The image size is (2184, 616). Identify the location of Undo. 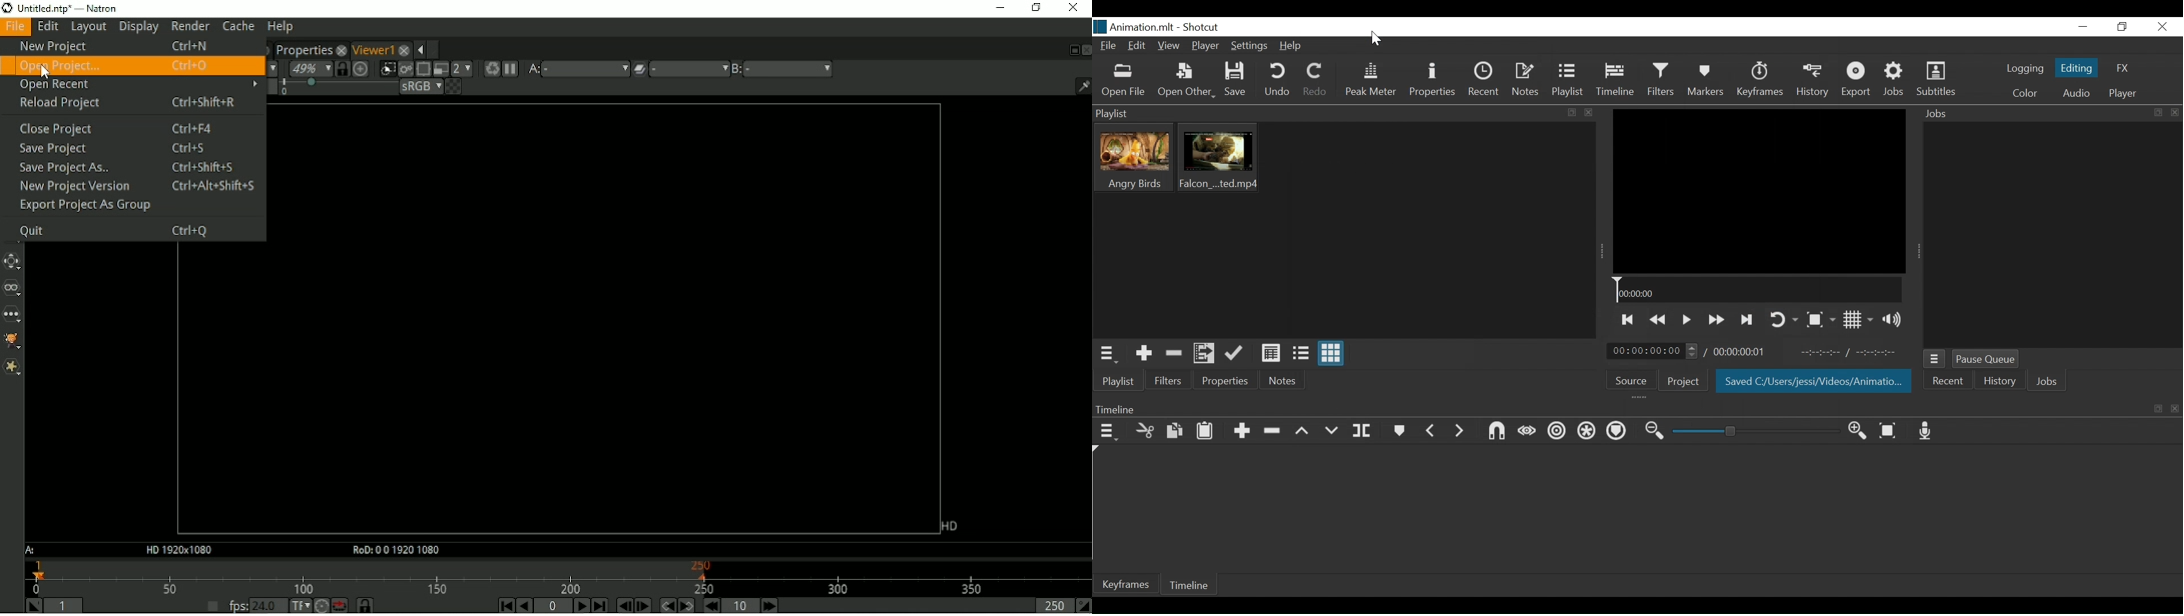
(1276, 80).